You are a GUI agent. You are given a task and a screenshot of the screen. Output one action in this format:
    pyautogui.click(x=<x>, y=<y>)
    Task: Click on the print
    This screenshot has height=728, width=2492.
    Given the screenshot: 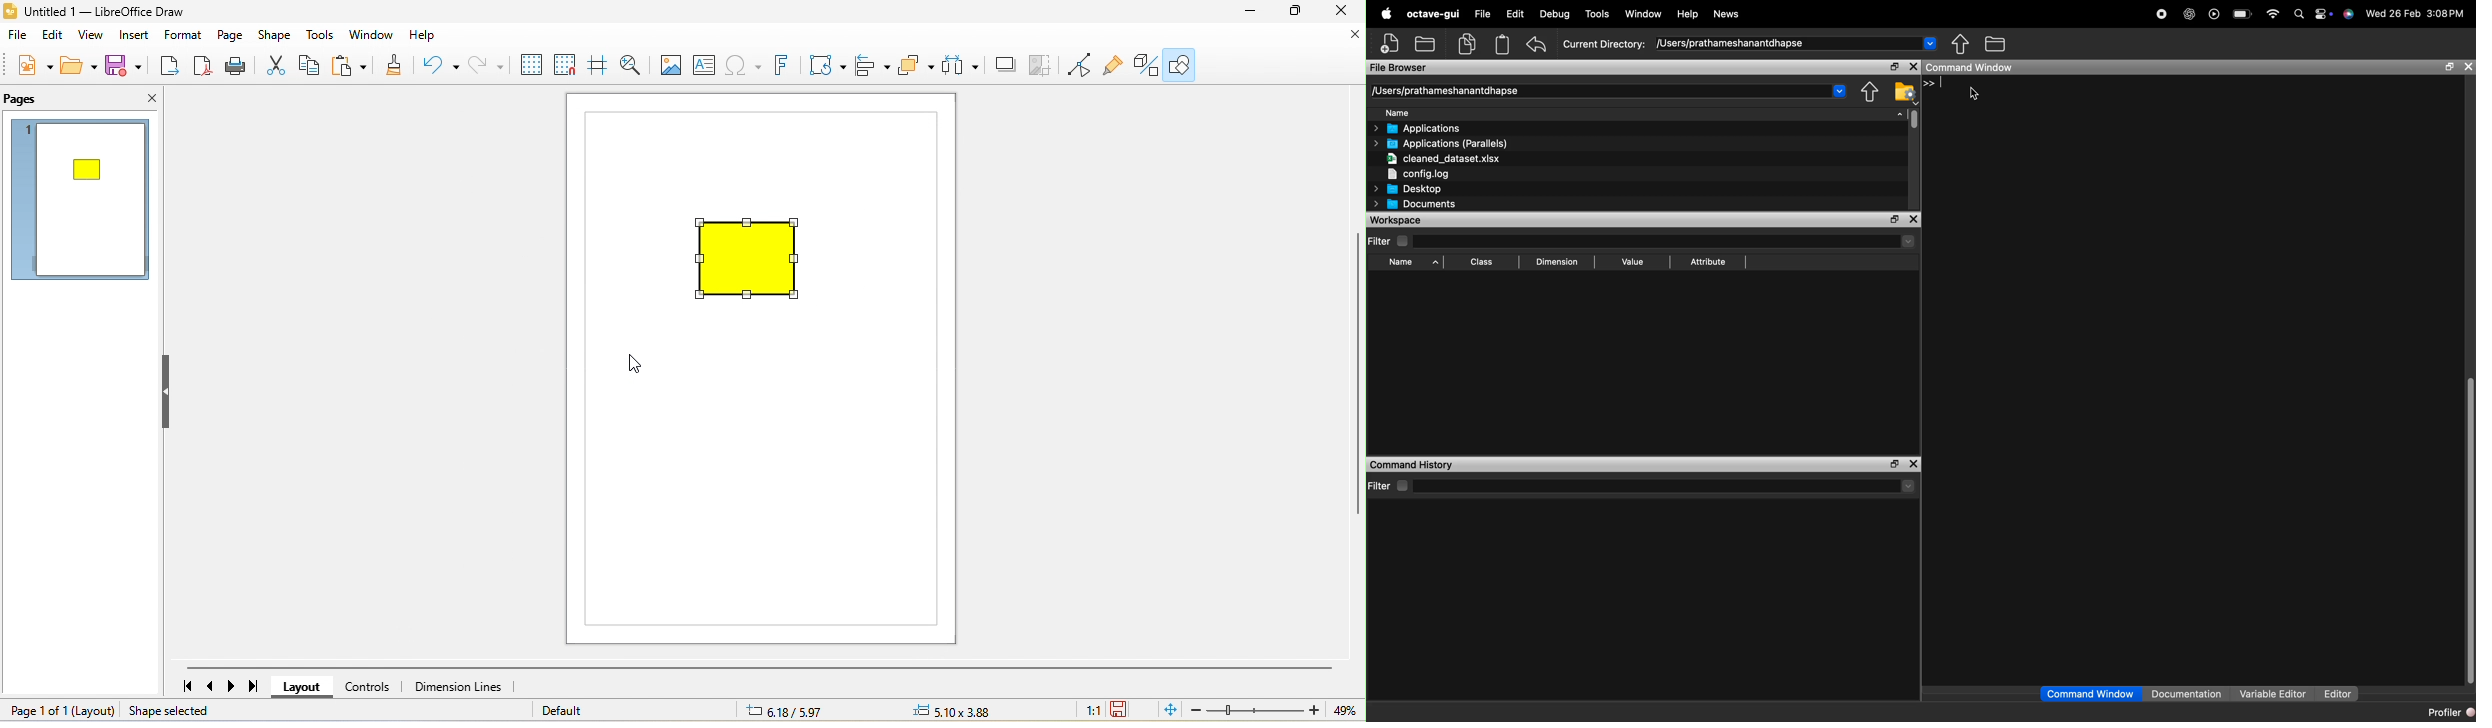 What is the action you would take?
    pyautogui.click(x=236, y=67)
    